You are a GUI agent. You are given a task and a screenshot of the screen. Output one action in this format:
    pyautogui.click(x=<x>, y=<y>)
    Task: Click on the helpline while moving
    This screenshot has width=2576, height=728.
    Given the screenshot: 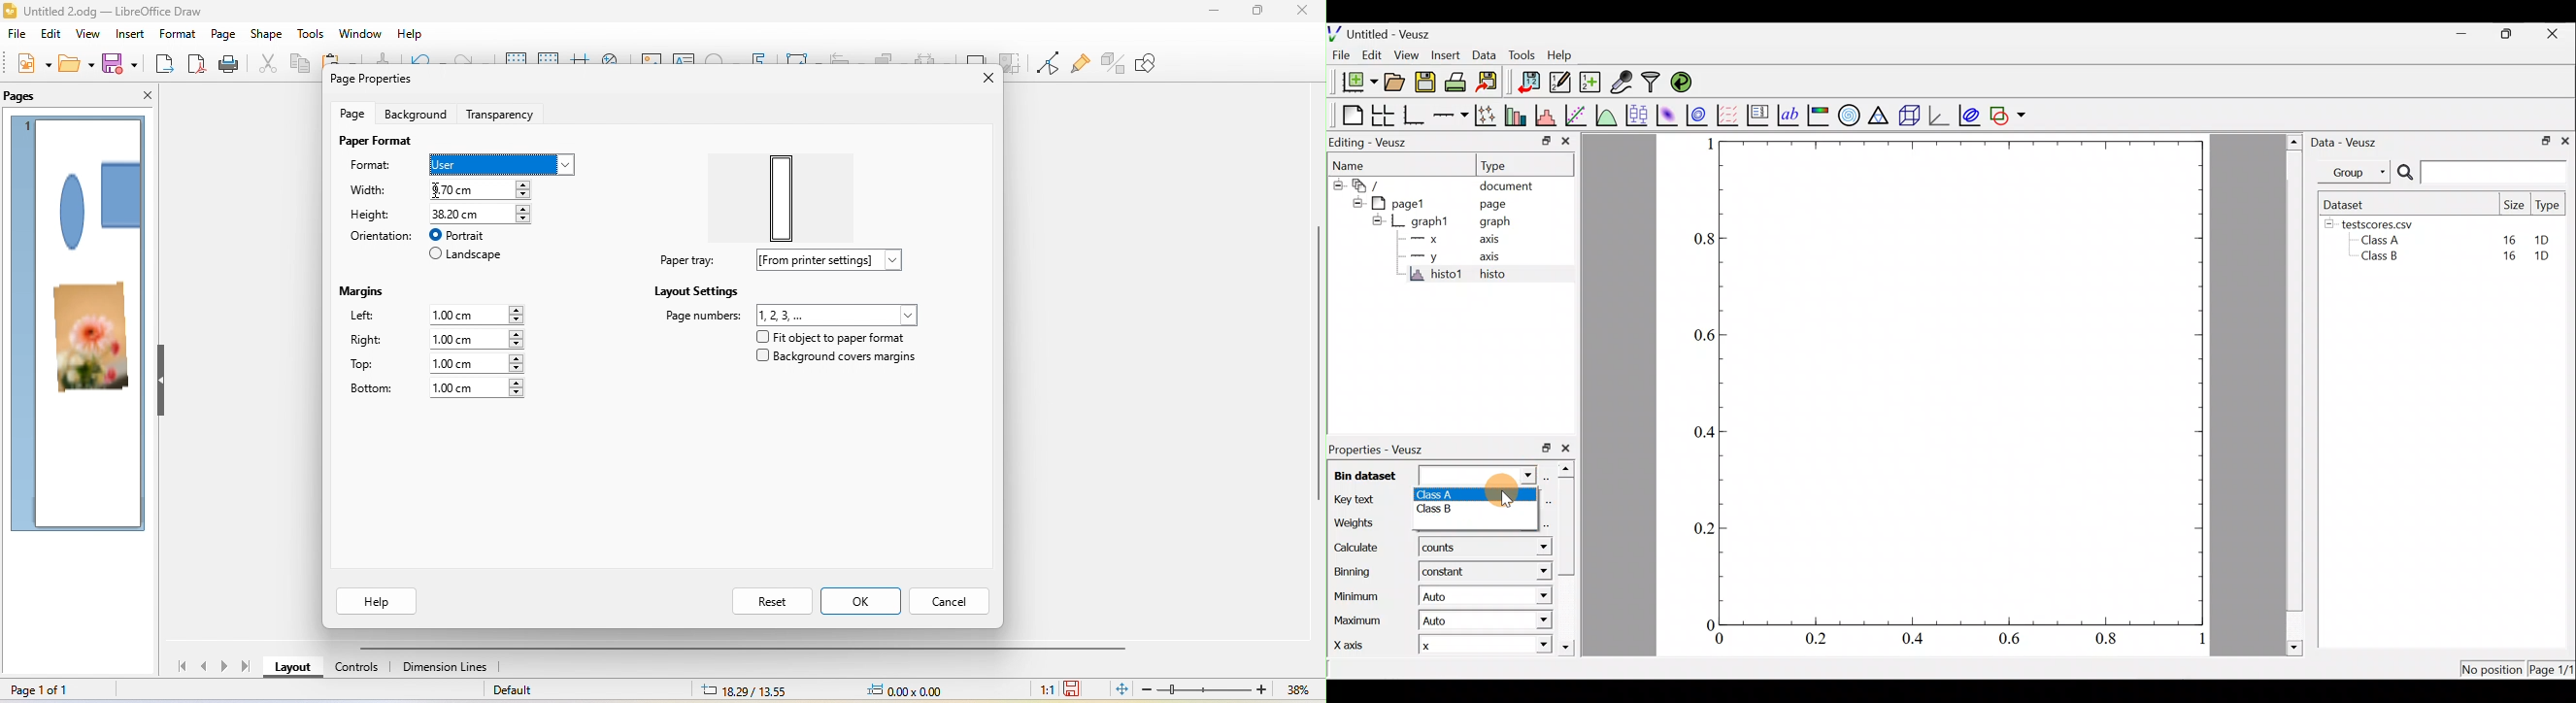 What is the action you would take?
    pyautogui.click(x=581, y=60)
    